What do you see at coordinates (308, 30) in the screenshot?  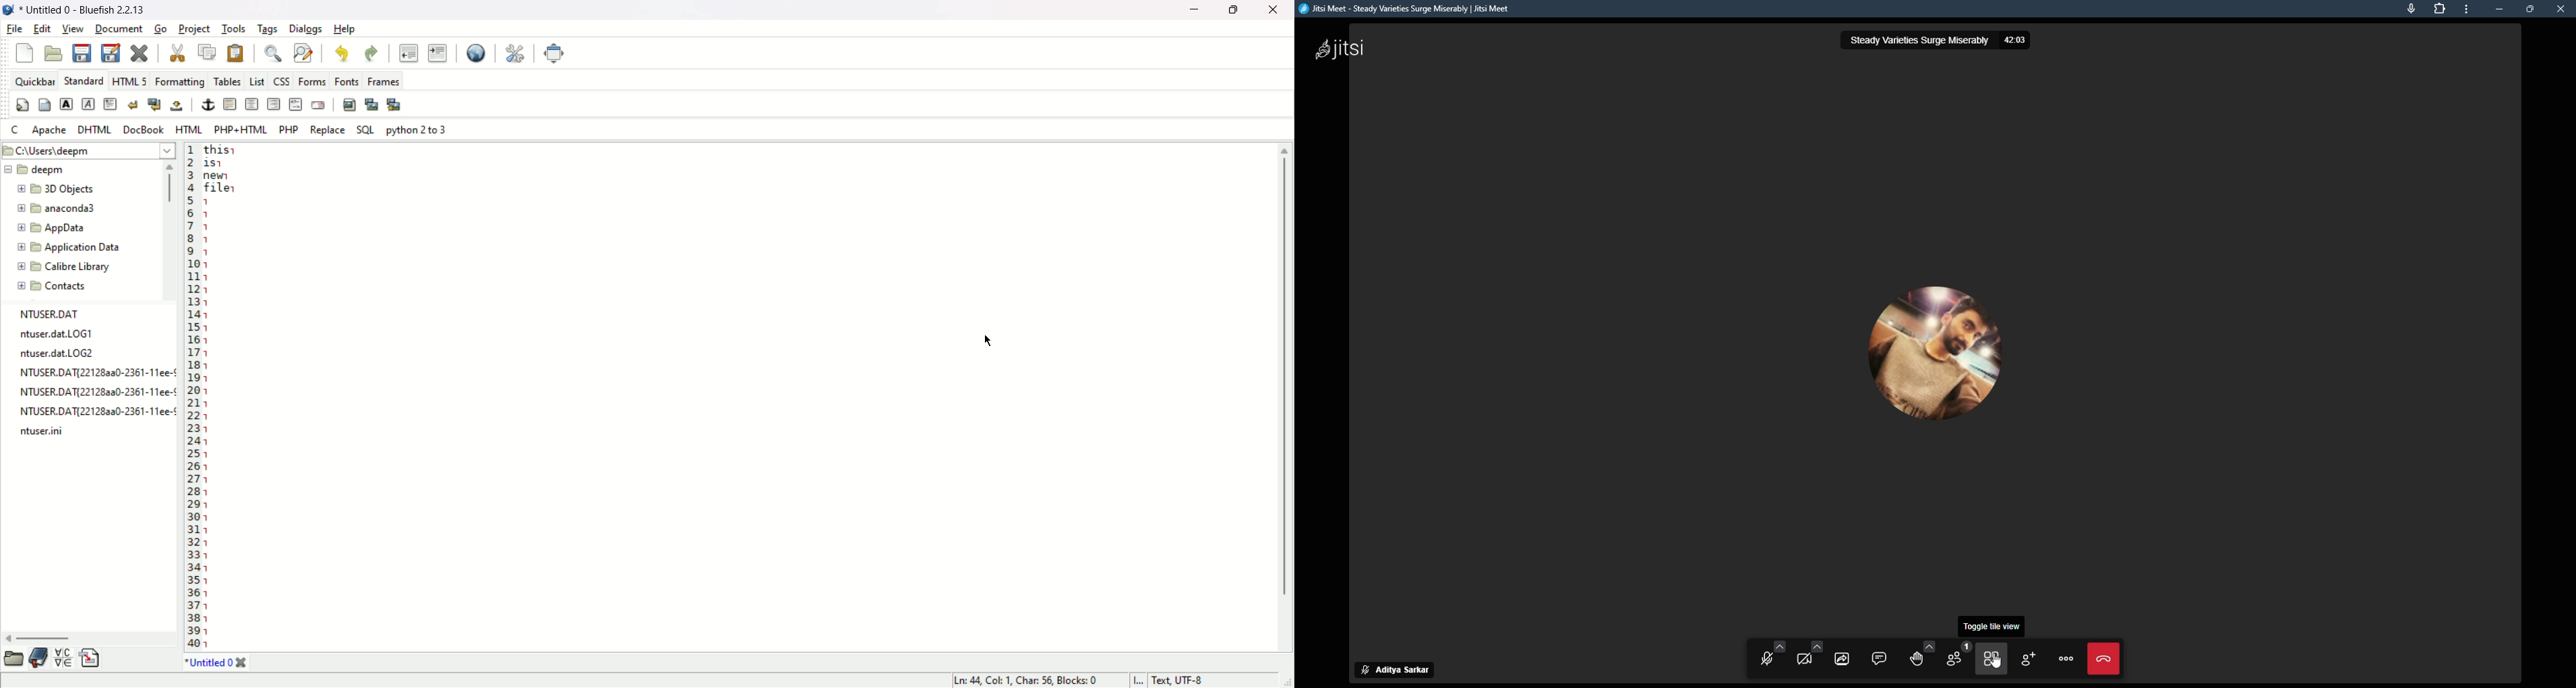 I see `dialogs` at bounding box center [308, 30].